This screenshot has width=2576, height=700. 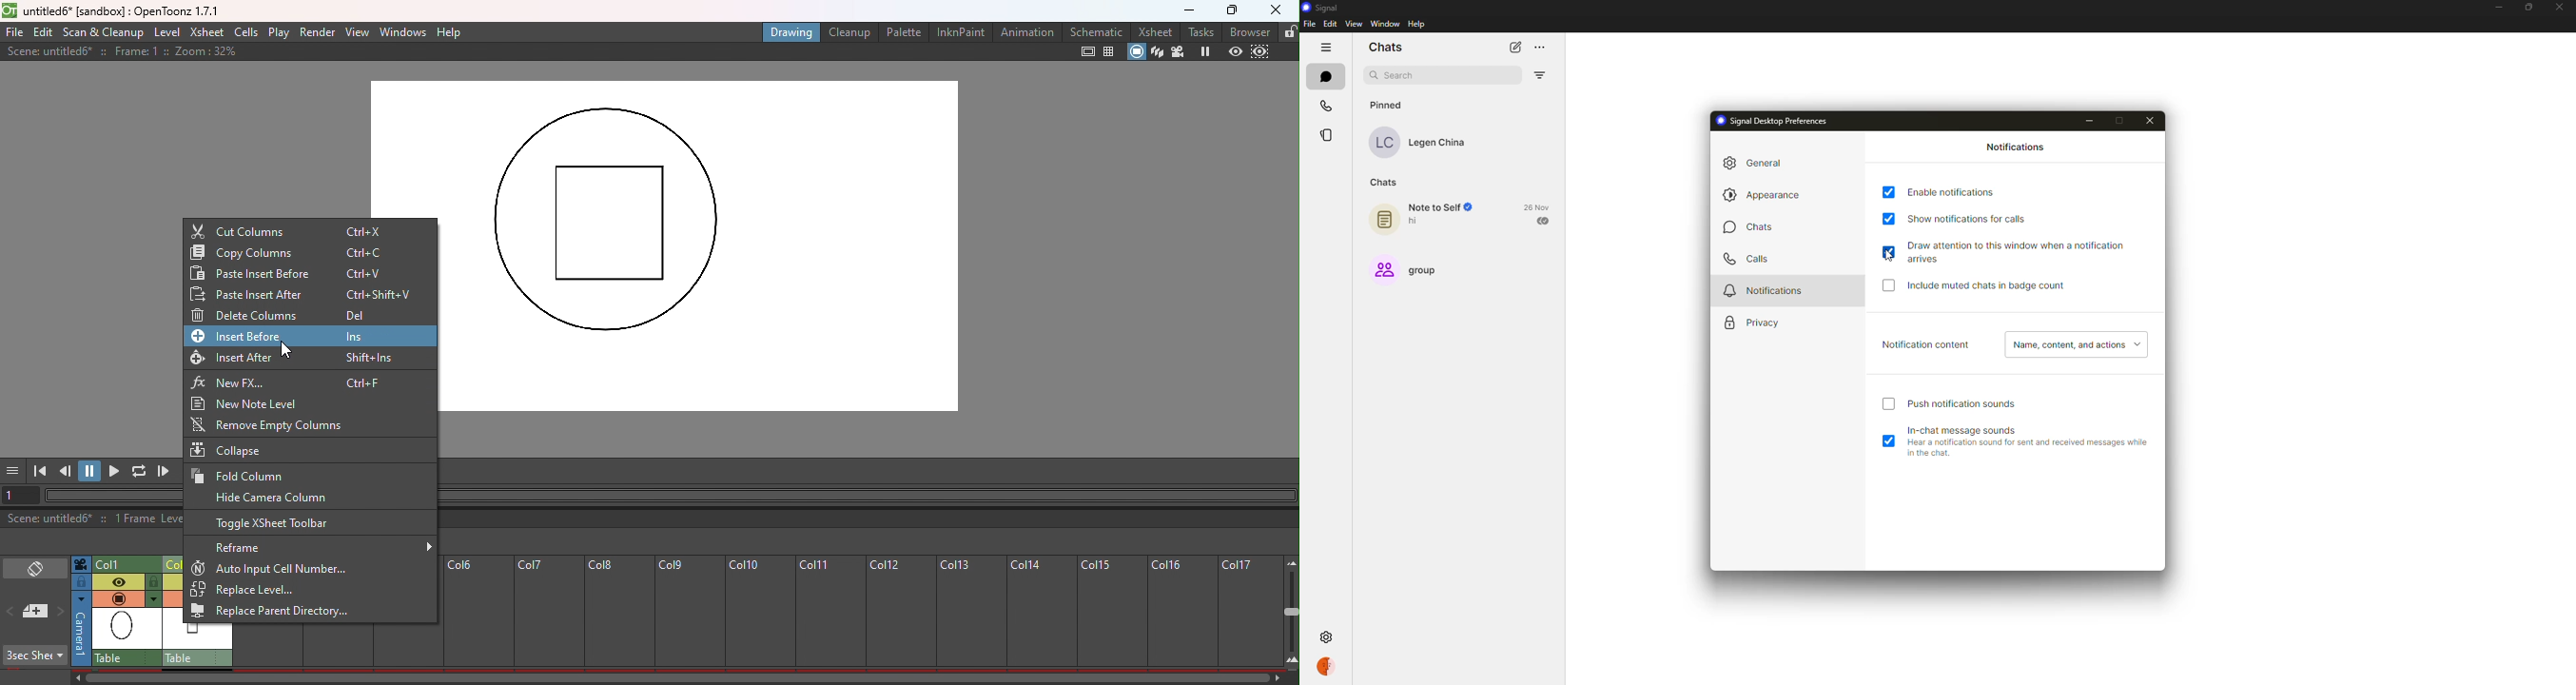 I want to click on Windows, so click(x=403, y=33).